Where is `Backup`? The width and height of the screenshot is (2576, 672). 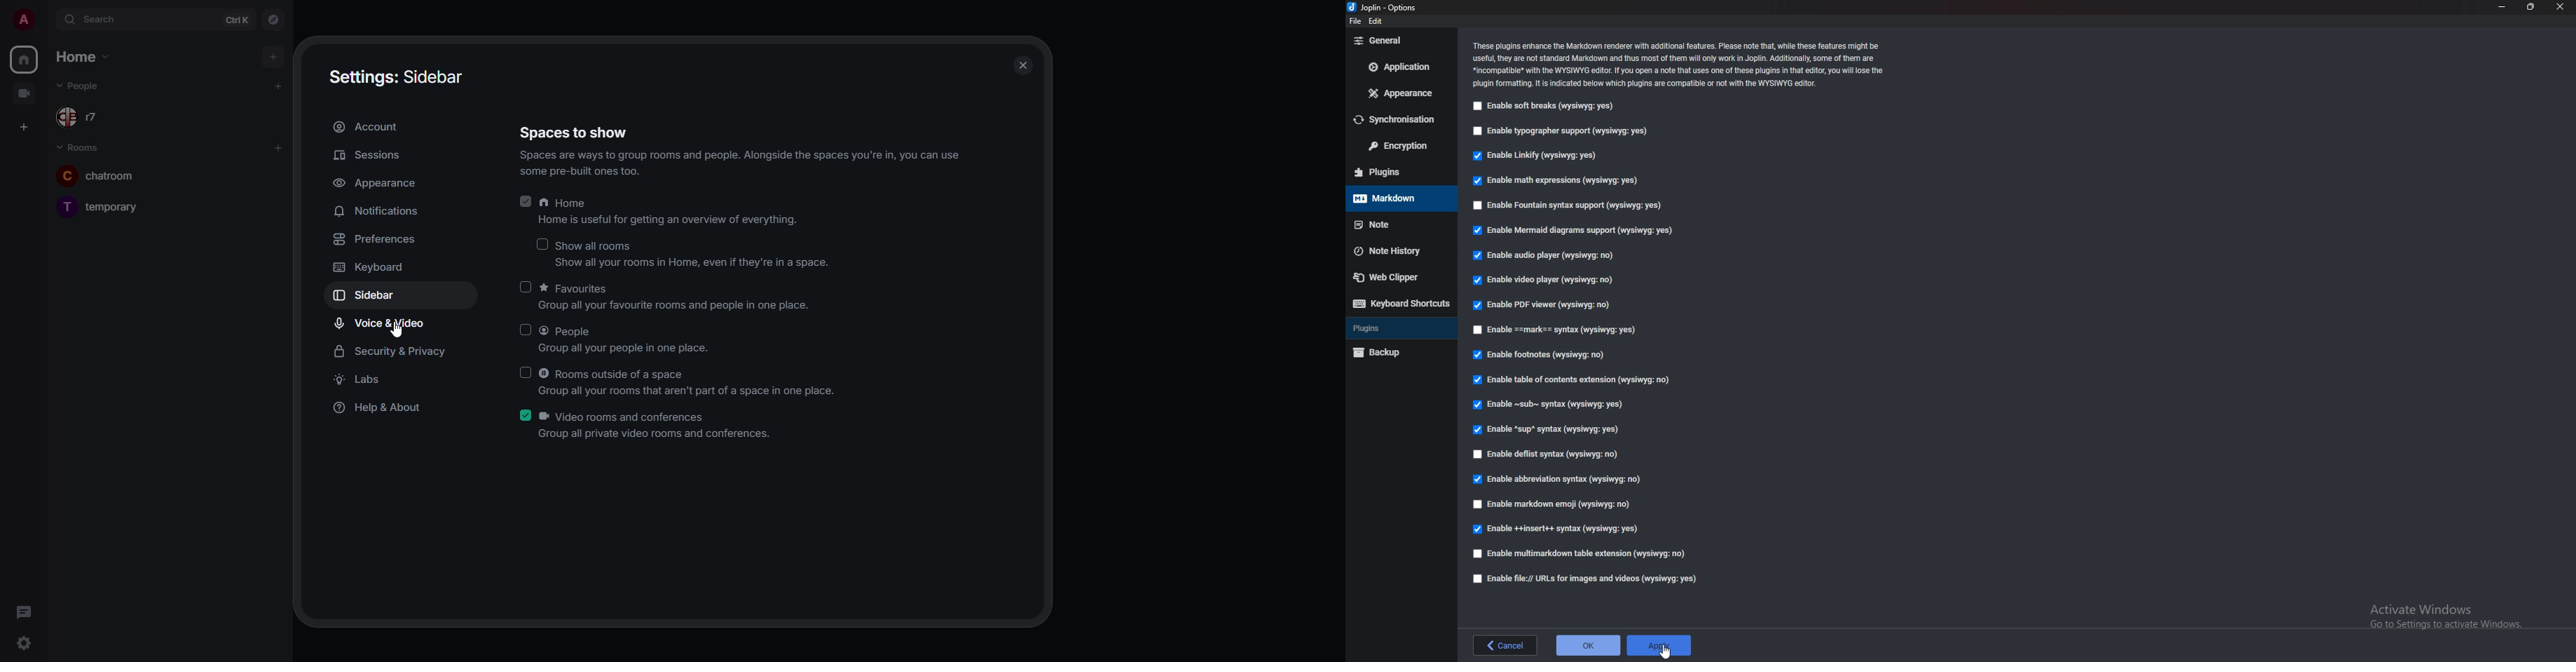
Backup is located at coordinates (1397, 353).